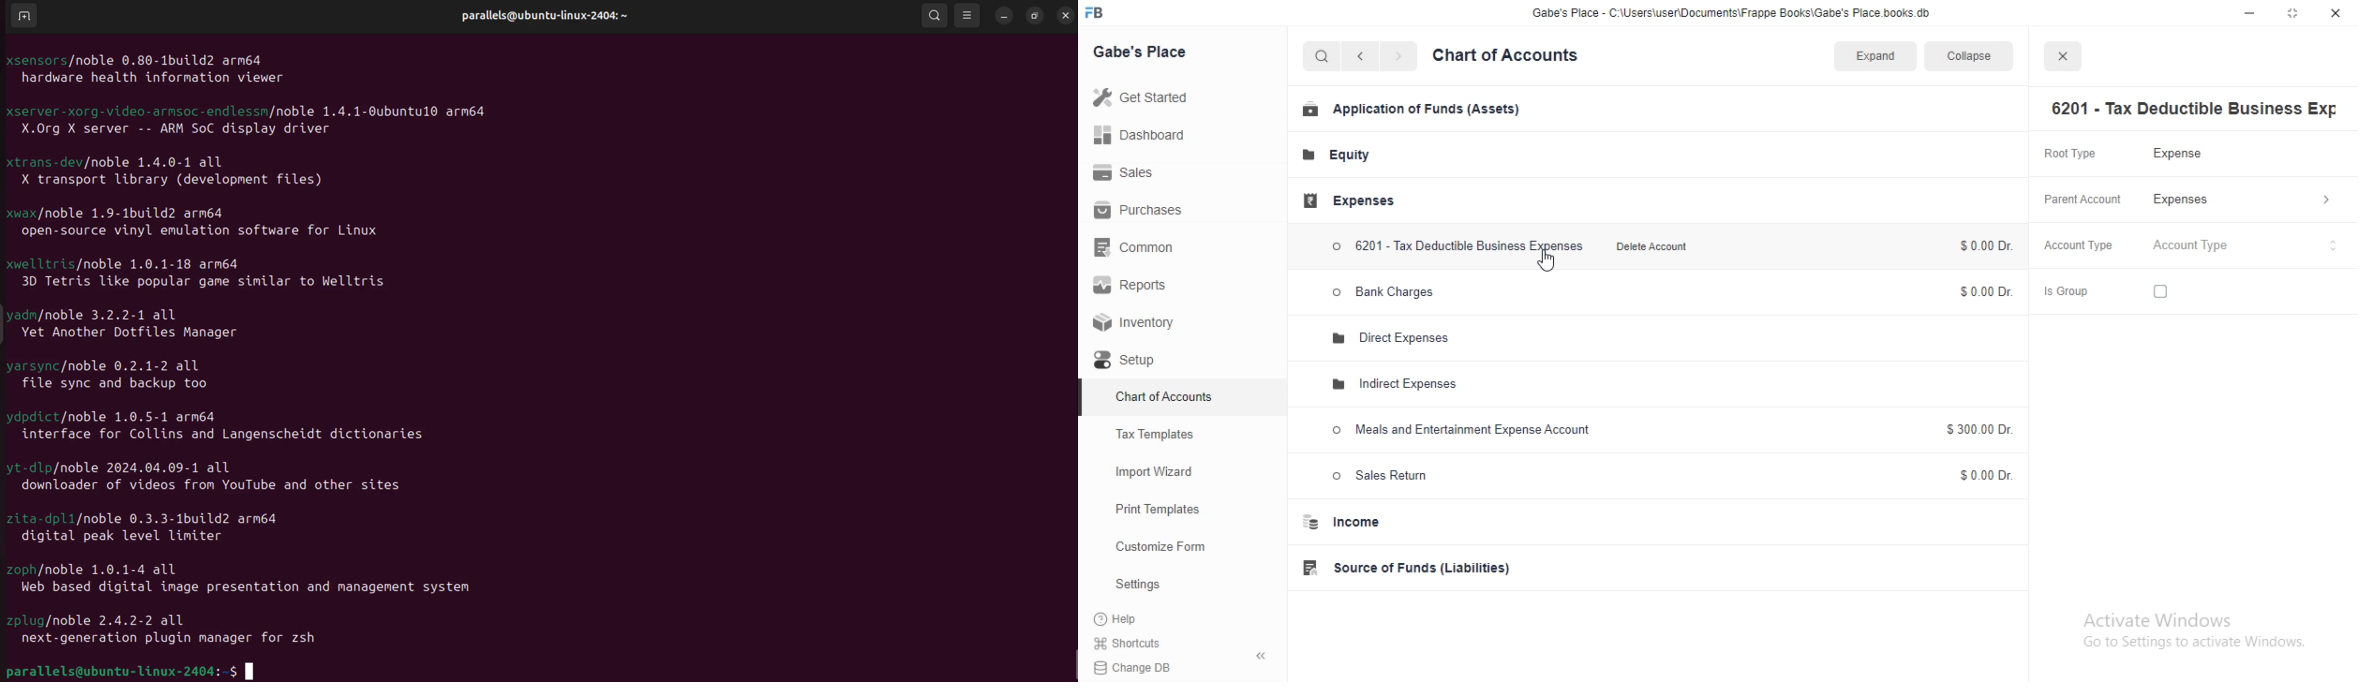  Describe the element at coordinates (1146, 360) in the screenshot. I see `Setup` at that location.